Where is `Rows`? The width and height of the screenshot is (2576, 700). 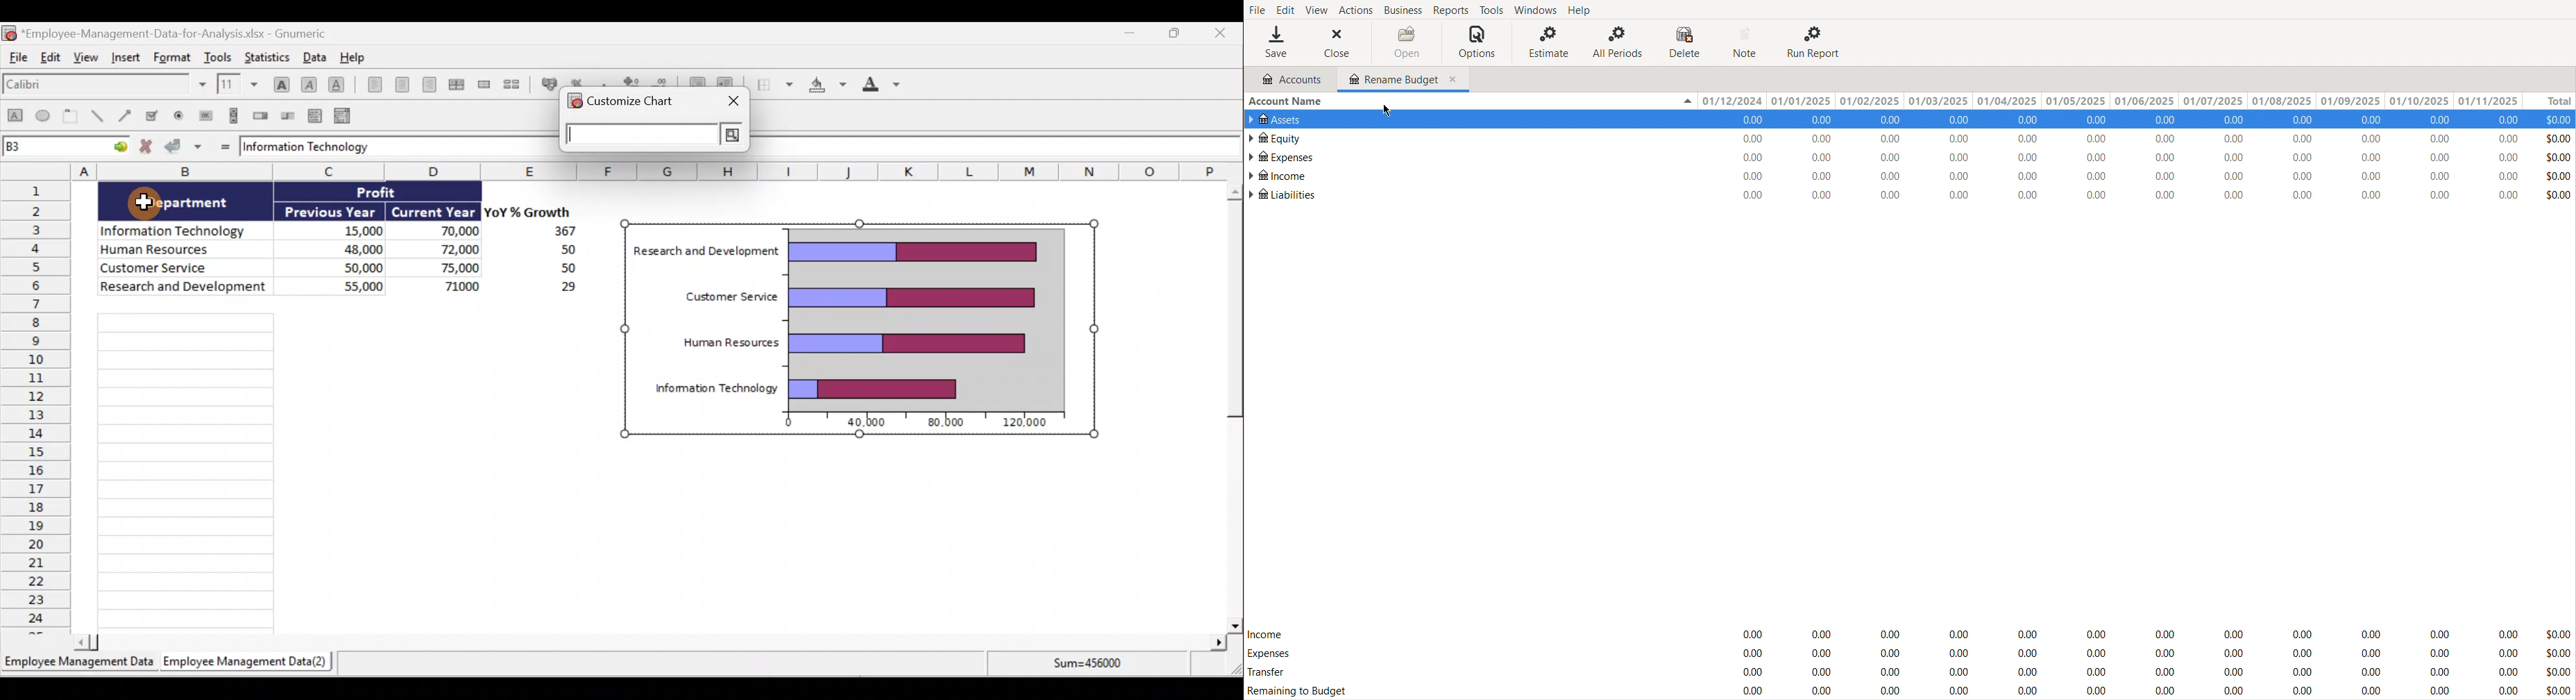
Rows is located at coordinates (36, 406).